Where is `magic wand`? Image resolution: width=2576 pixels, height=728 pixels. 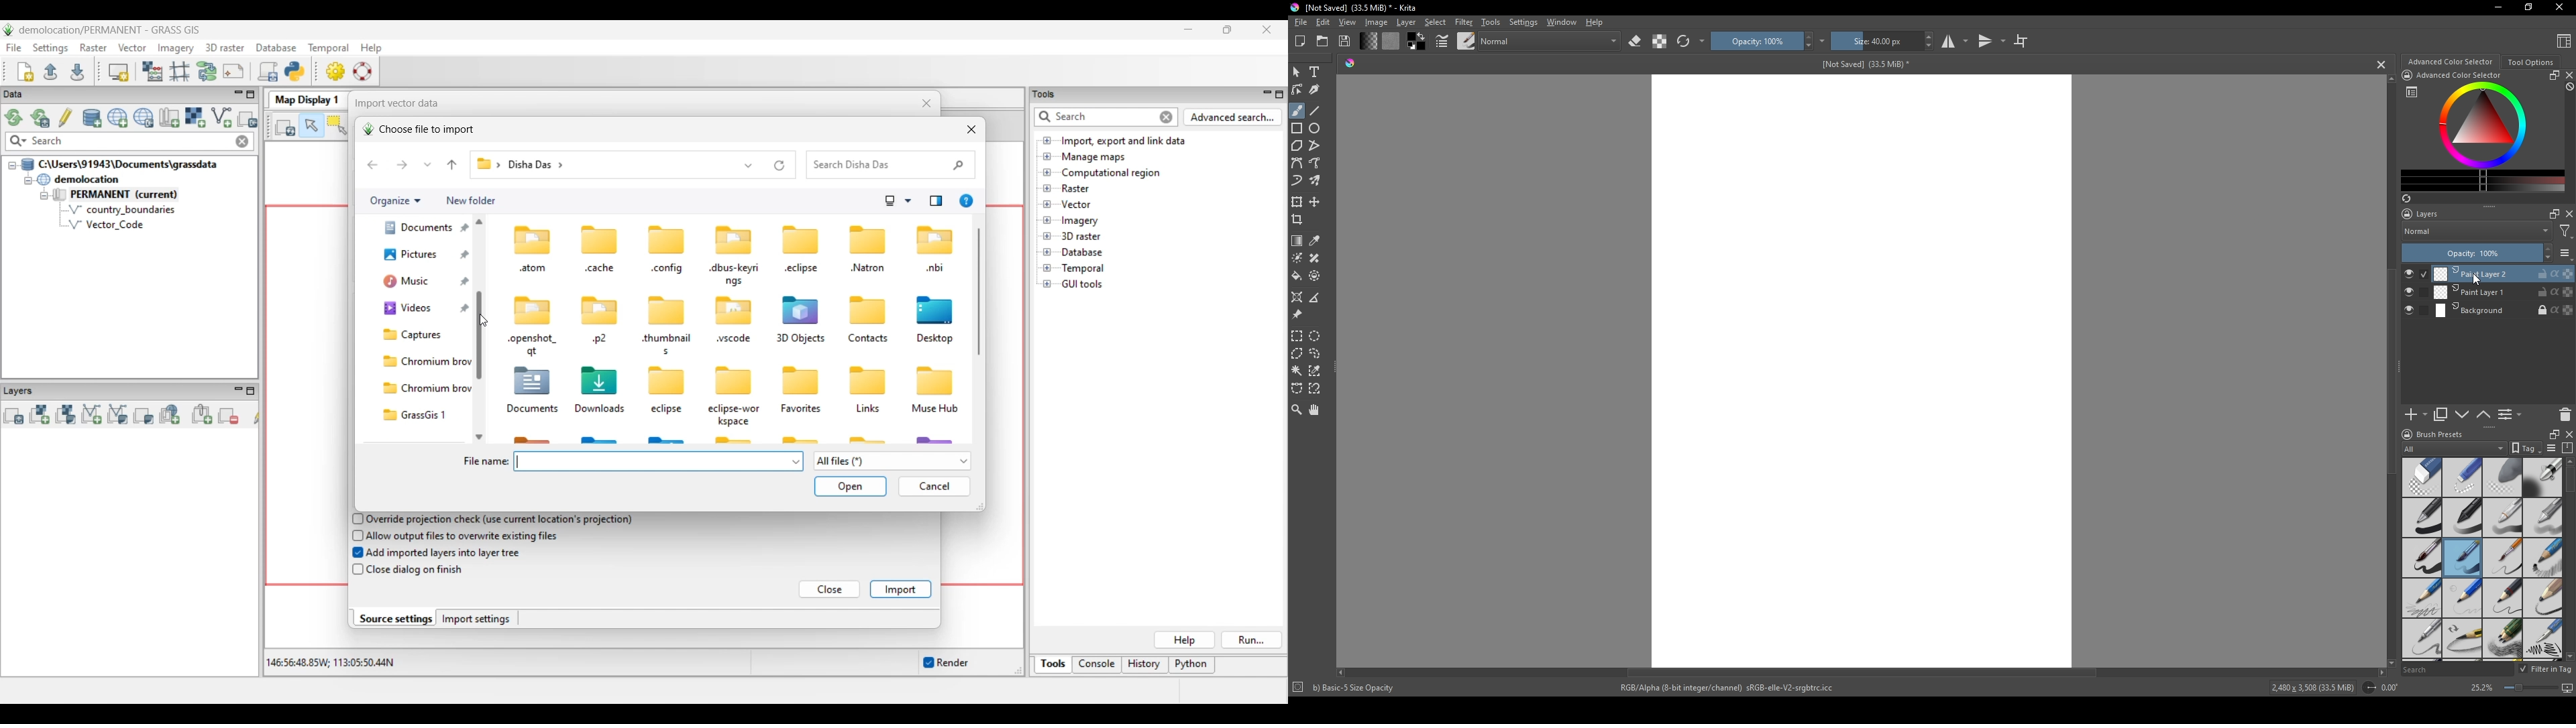 magic wand is located at coordinates (1297, 370).